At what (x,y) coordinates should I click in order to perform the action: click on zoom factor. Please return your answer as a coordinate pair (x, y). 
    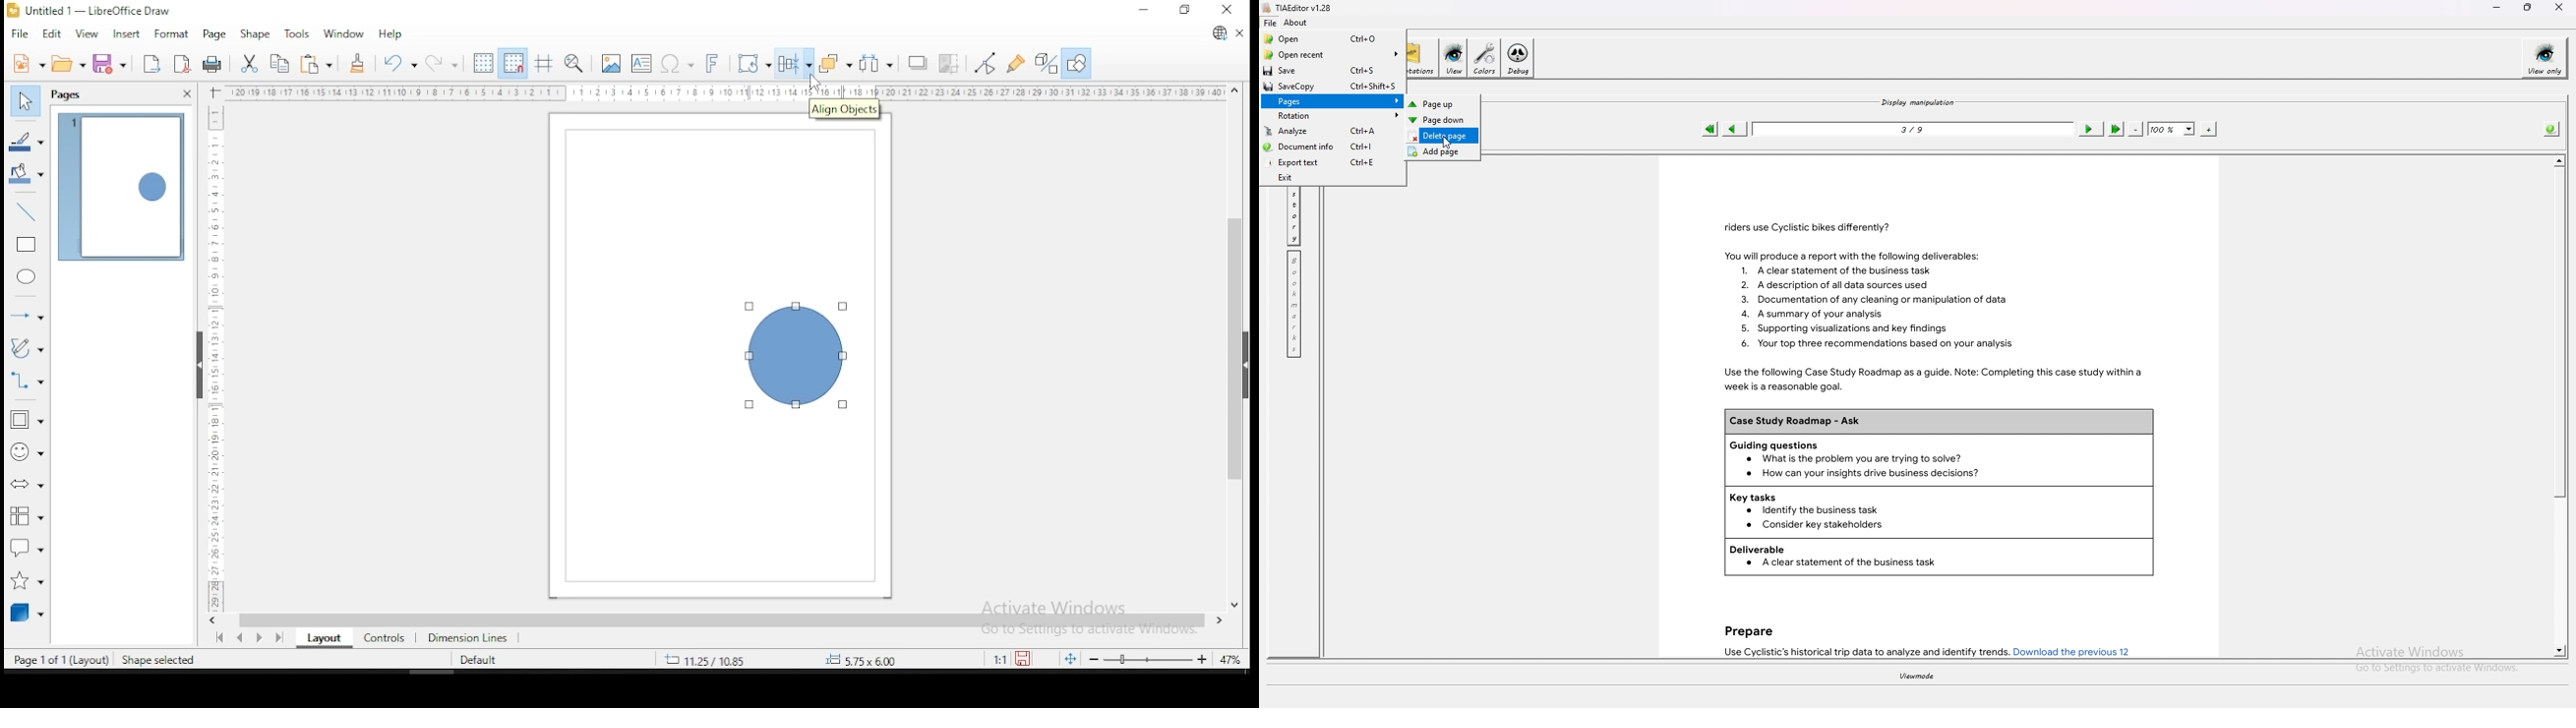
    Looking at the image, I should click on (911, 659).